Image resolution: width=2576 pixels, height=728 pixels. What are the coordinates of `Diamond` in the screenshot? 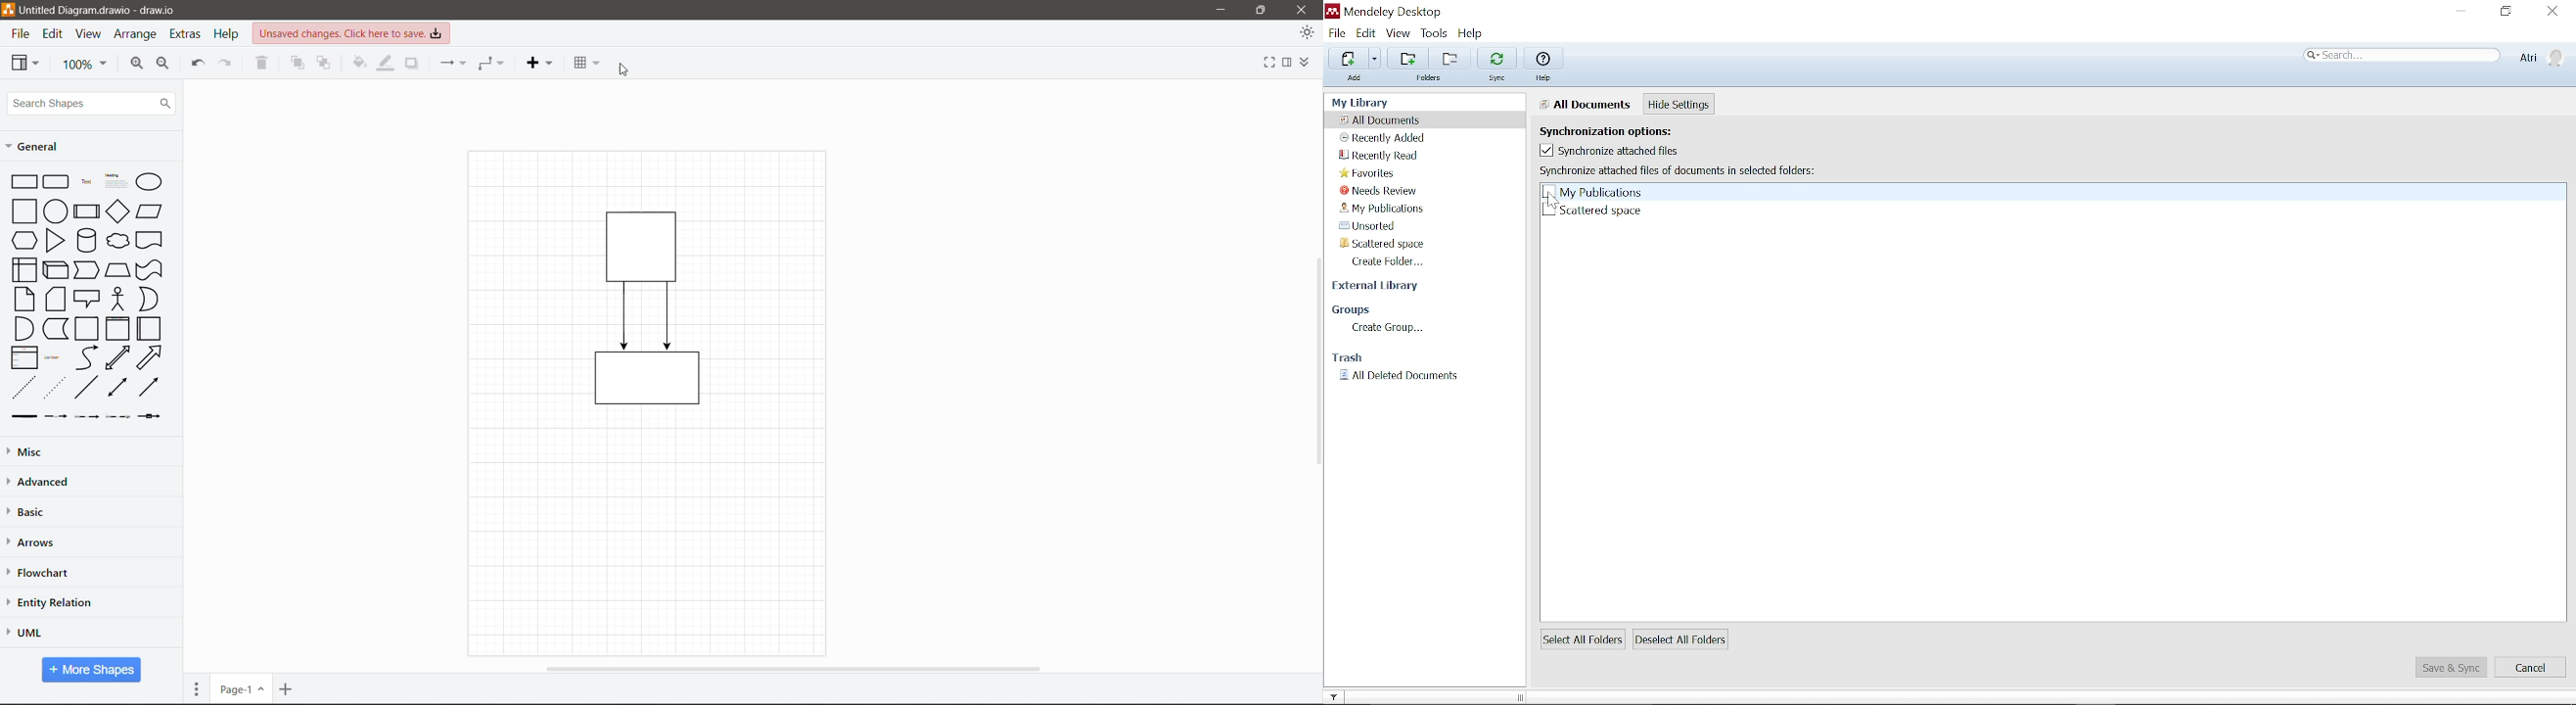 It's located at (117, 211).